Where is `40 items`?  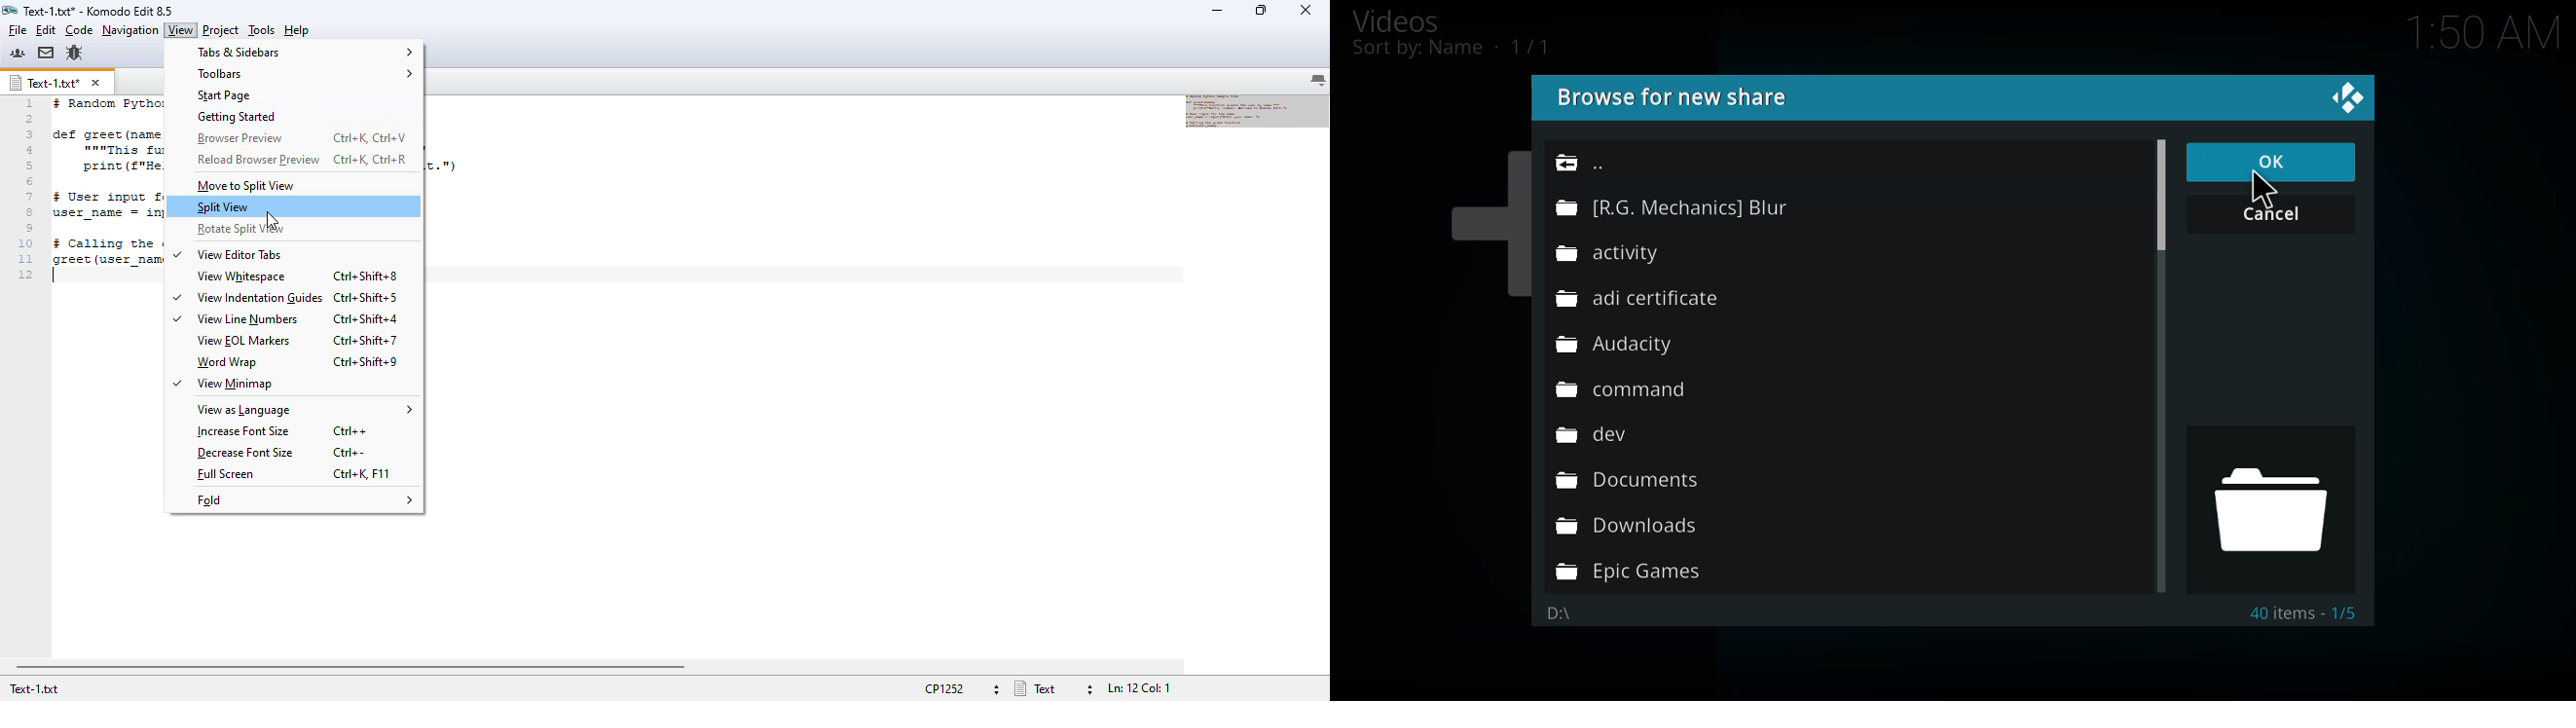 40 items is located at coordinates (2305, 612).